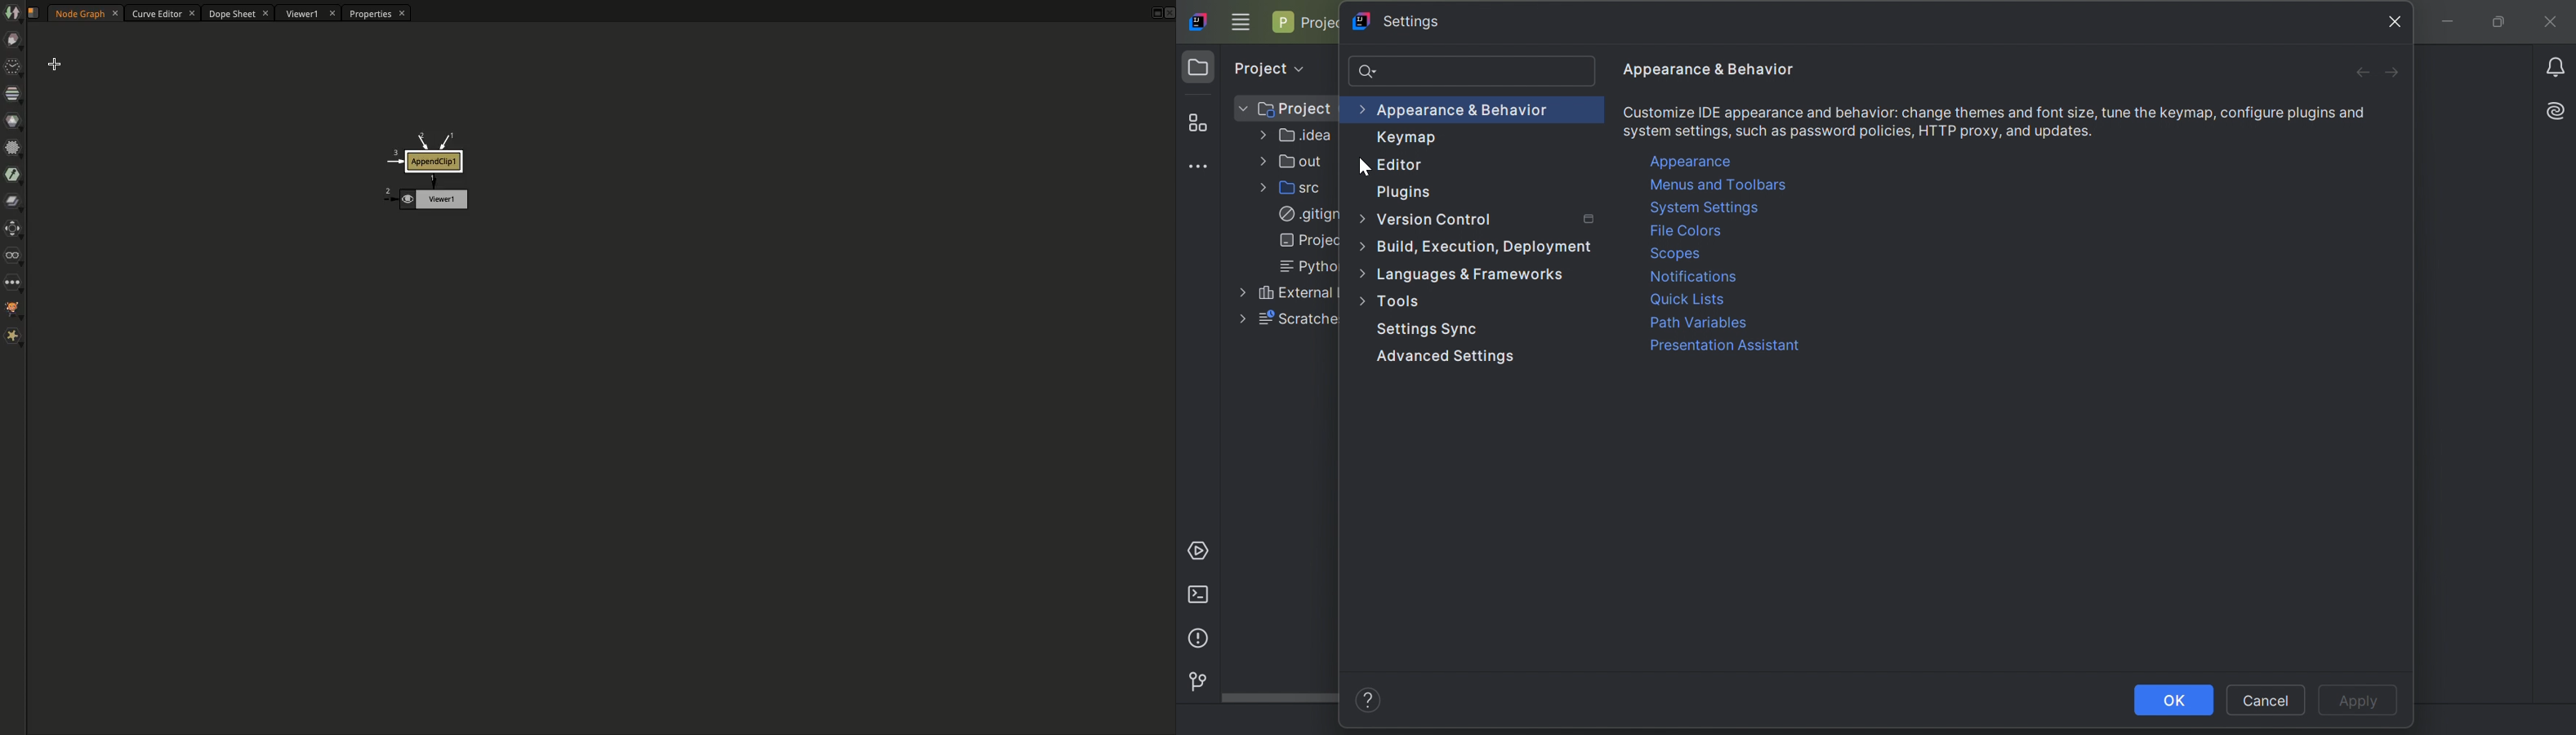  What do you see at coordinates (1280, 699) in the screenshot?
I see `Scroll bar` at bounding box center [1280, 699].